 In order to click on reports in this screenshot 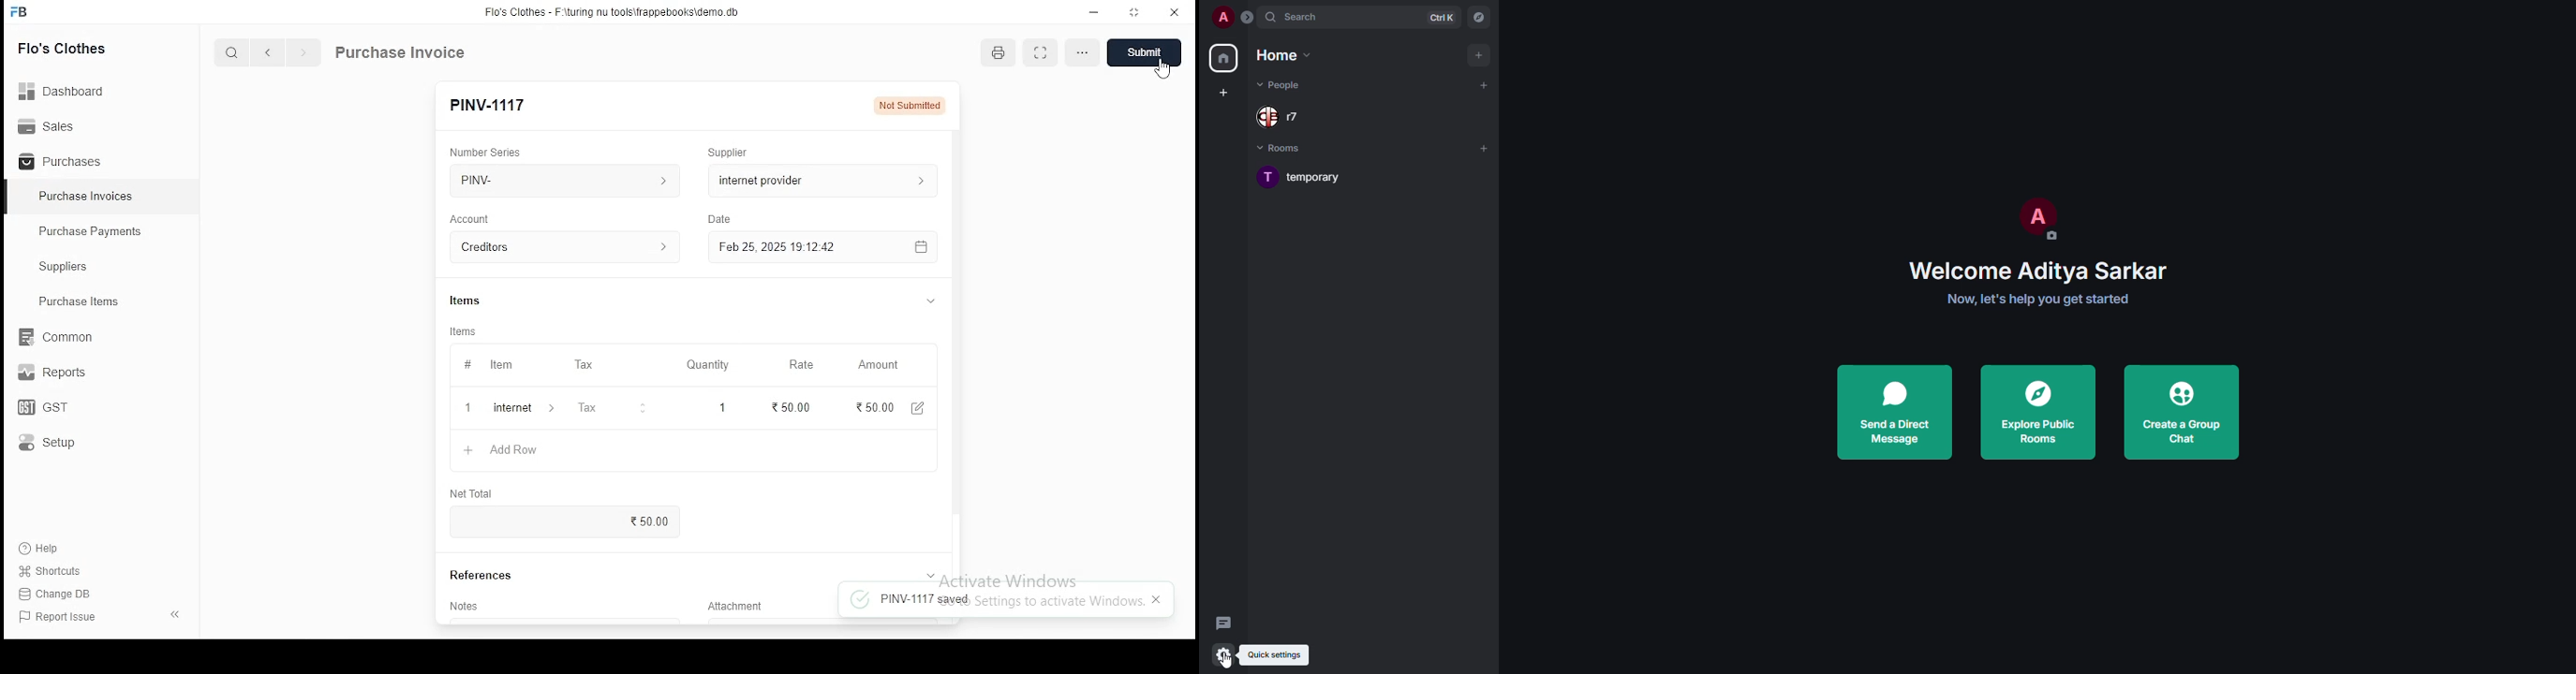, I will do `click(54, 374)`.